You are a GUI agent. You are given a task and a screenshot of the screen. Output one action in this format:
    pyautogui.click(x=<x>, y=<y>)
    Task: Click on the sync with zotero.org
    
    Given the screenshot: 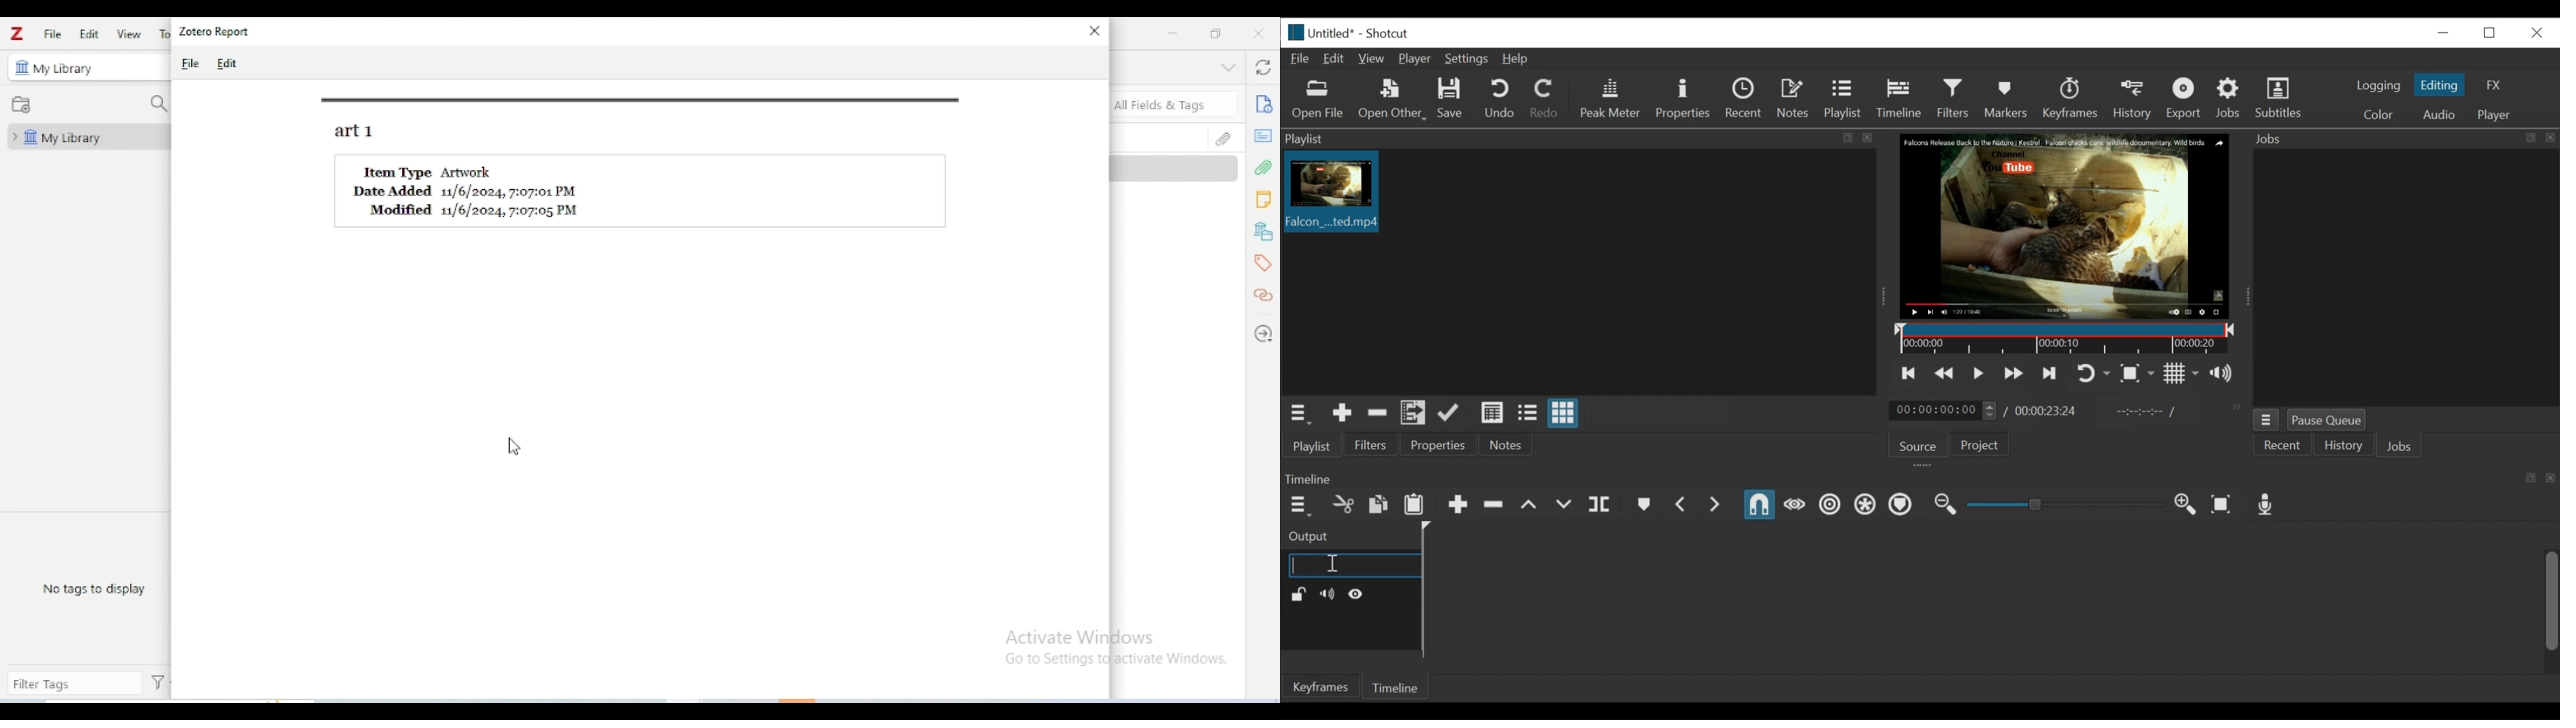 What is the action you would take?
    pyautogui.click(x=1262, y=66)
    